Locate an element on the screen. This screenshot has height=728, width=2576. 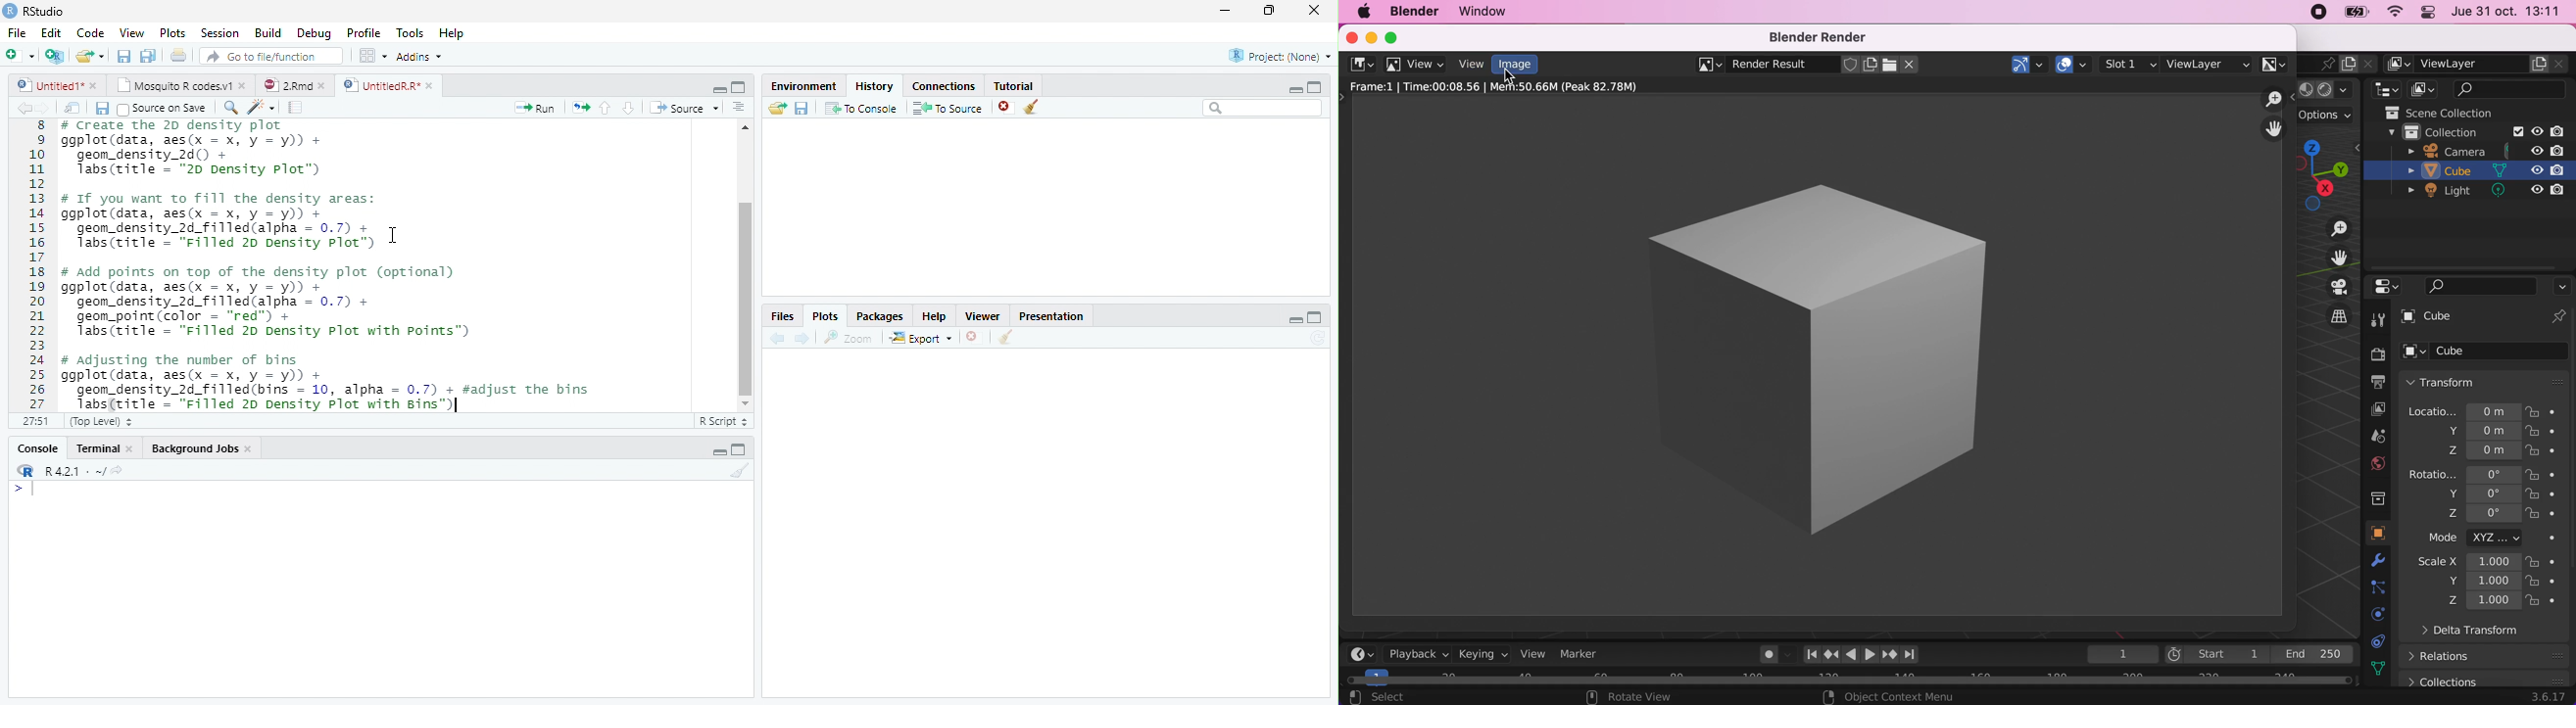
viewport shading is located at coordinates (2331, 90).